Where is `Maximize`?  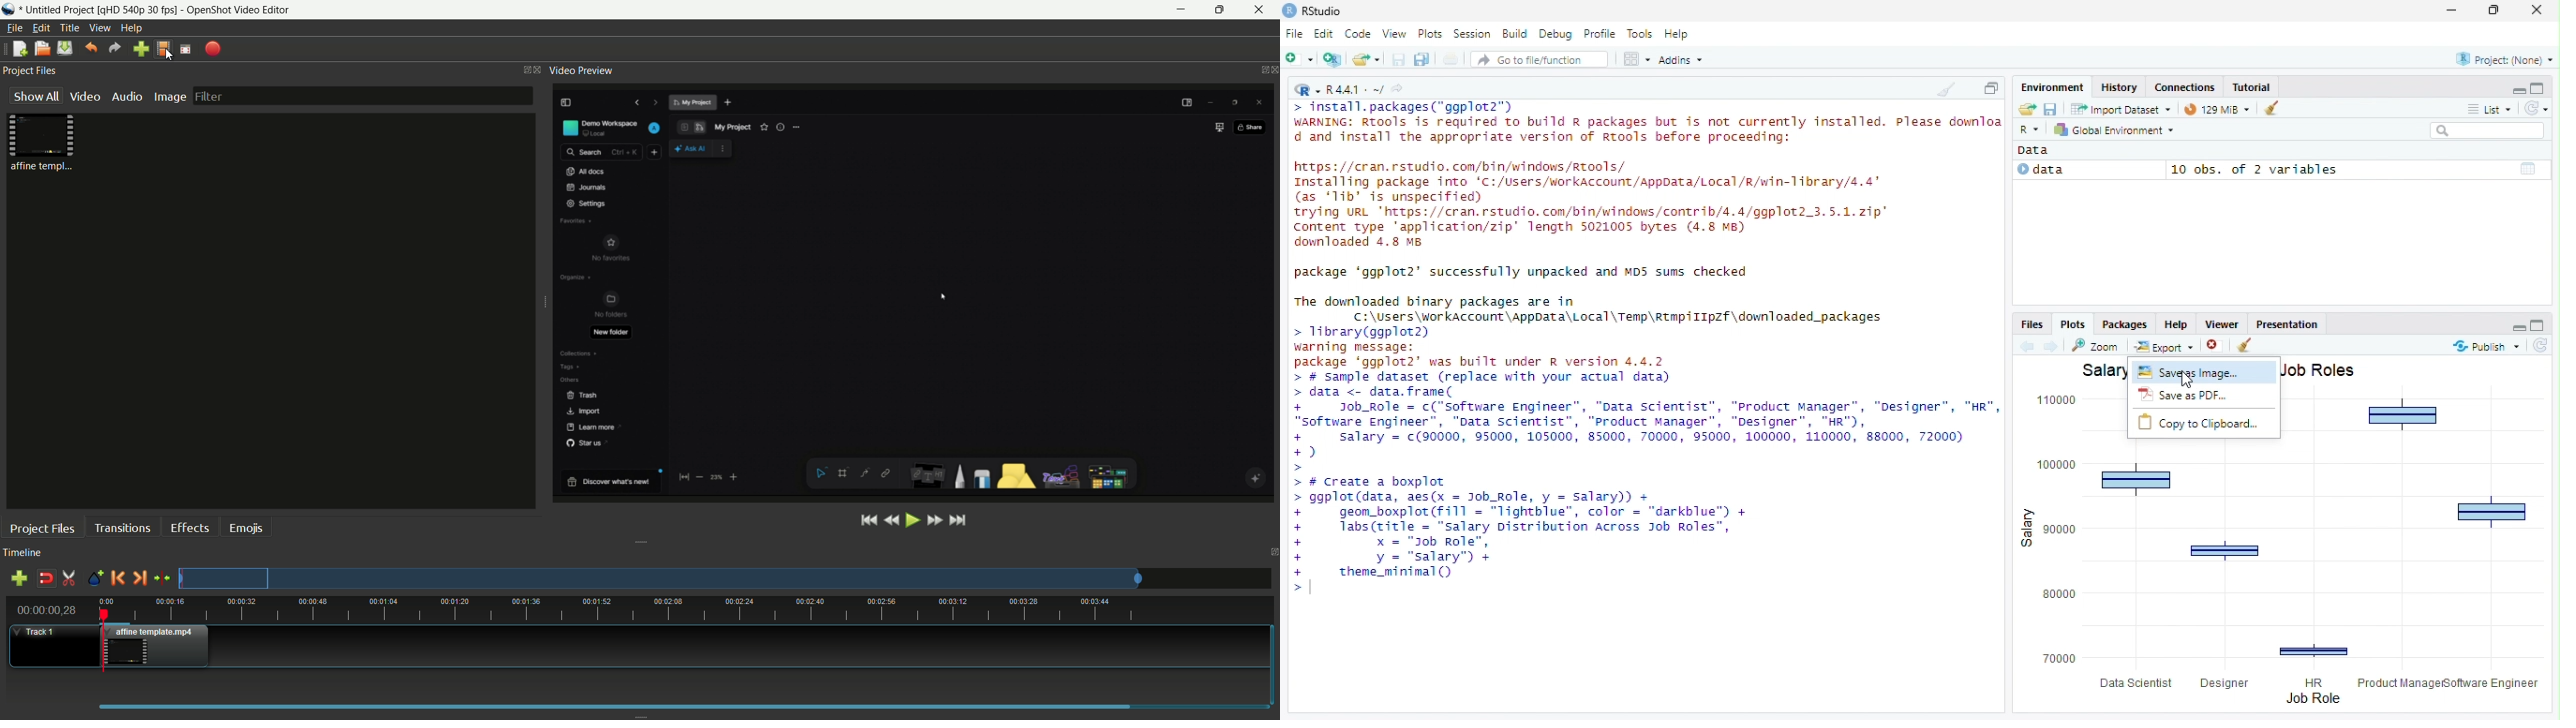 Maximize is located at coordinates (2542, 86).